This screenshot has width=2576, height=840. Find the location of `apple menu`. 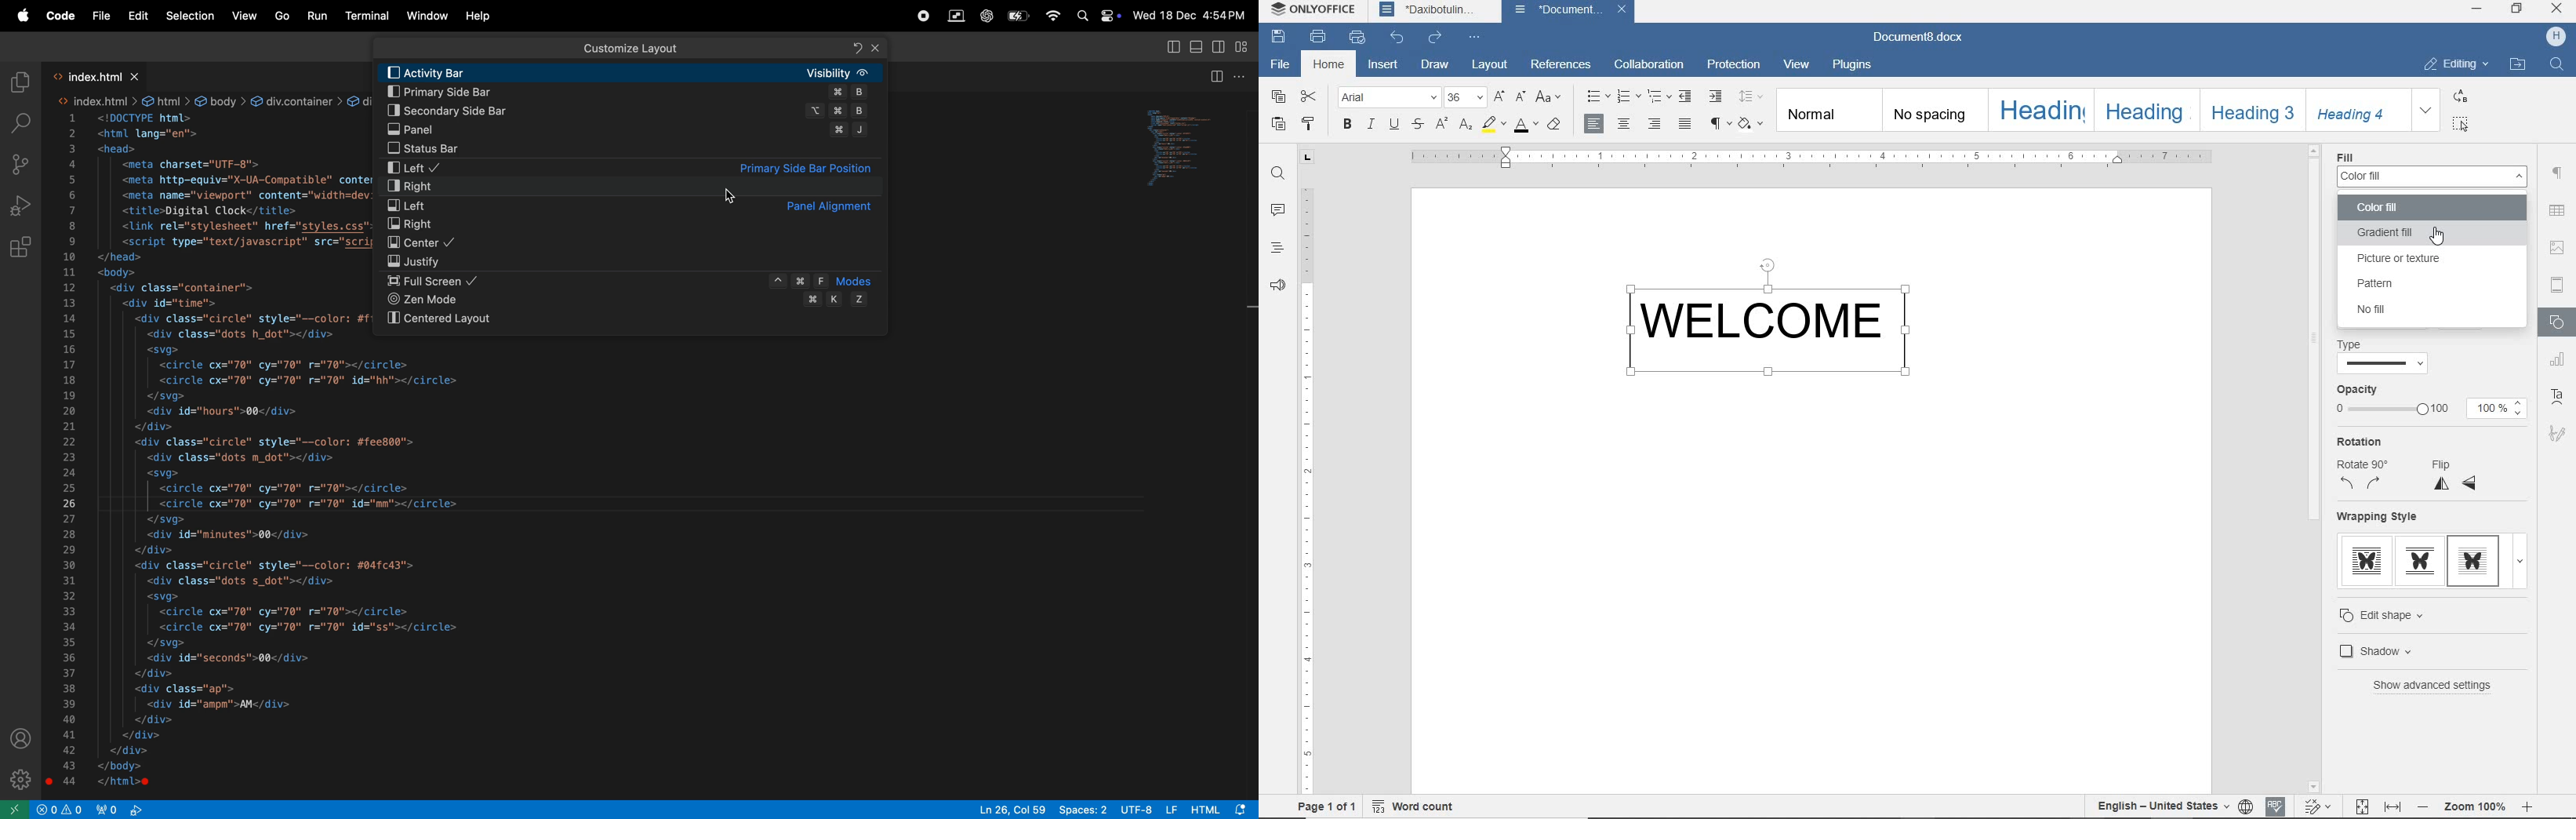

apple menu is located at coordinates (21, 16).